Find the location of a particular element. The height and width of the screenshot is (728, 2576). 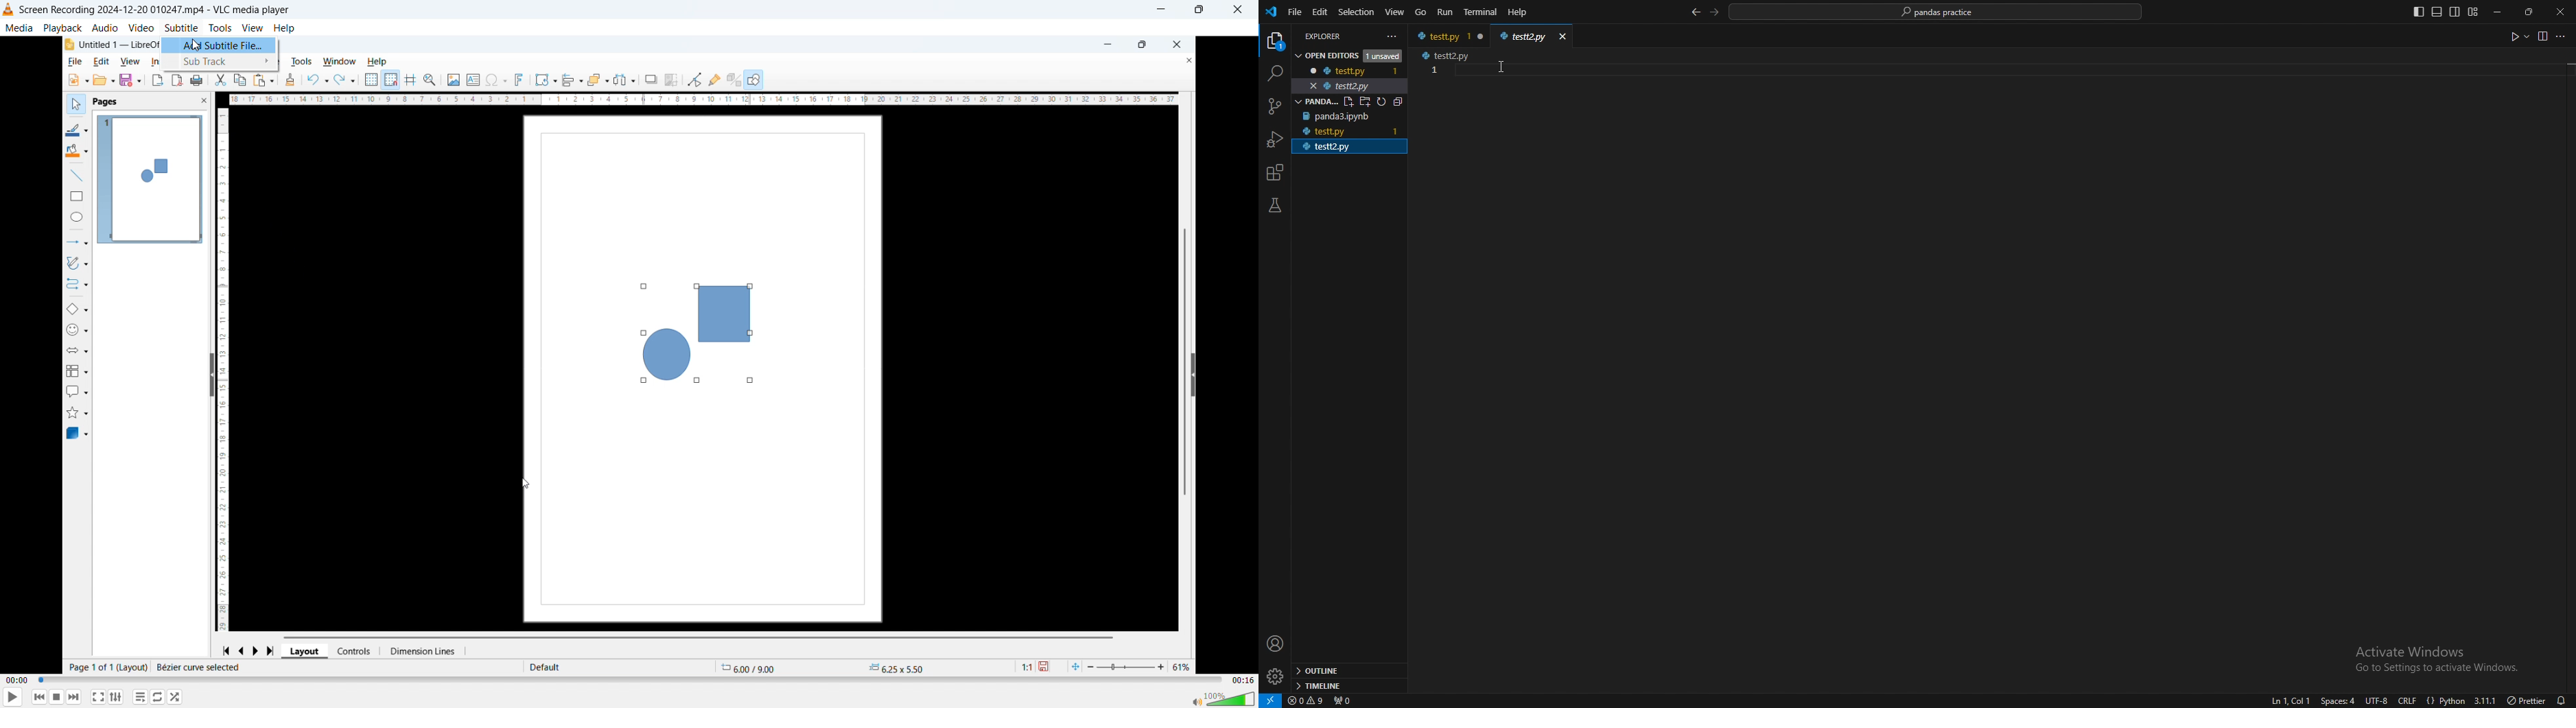

maximize is located at coordinates (1142, 45).